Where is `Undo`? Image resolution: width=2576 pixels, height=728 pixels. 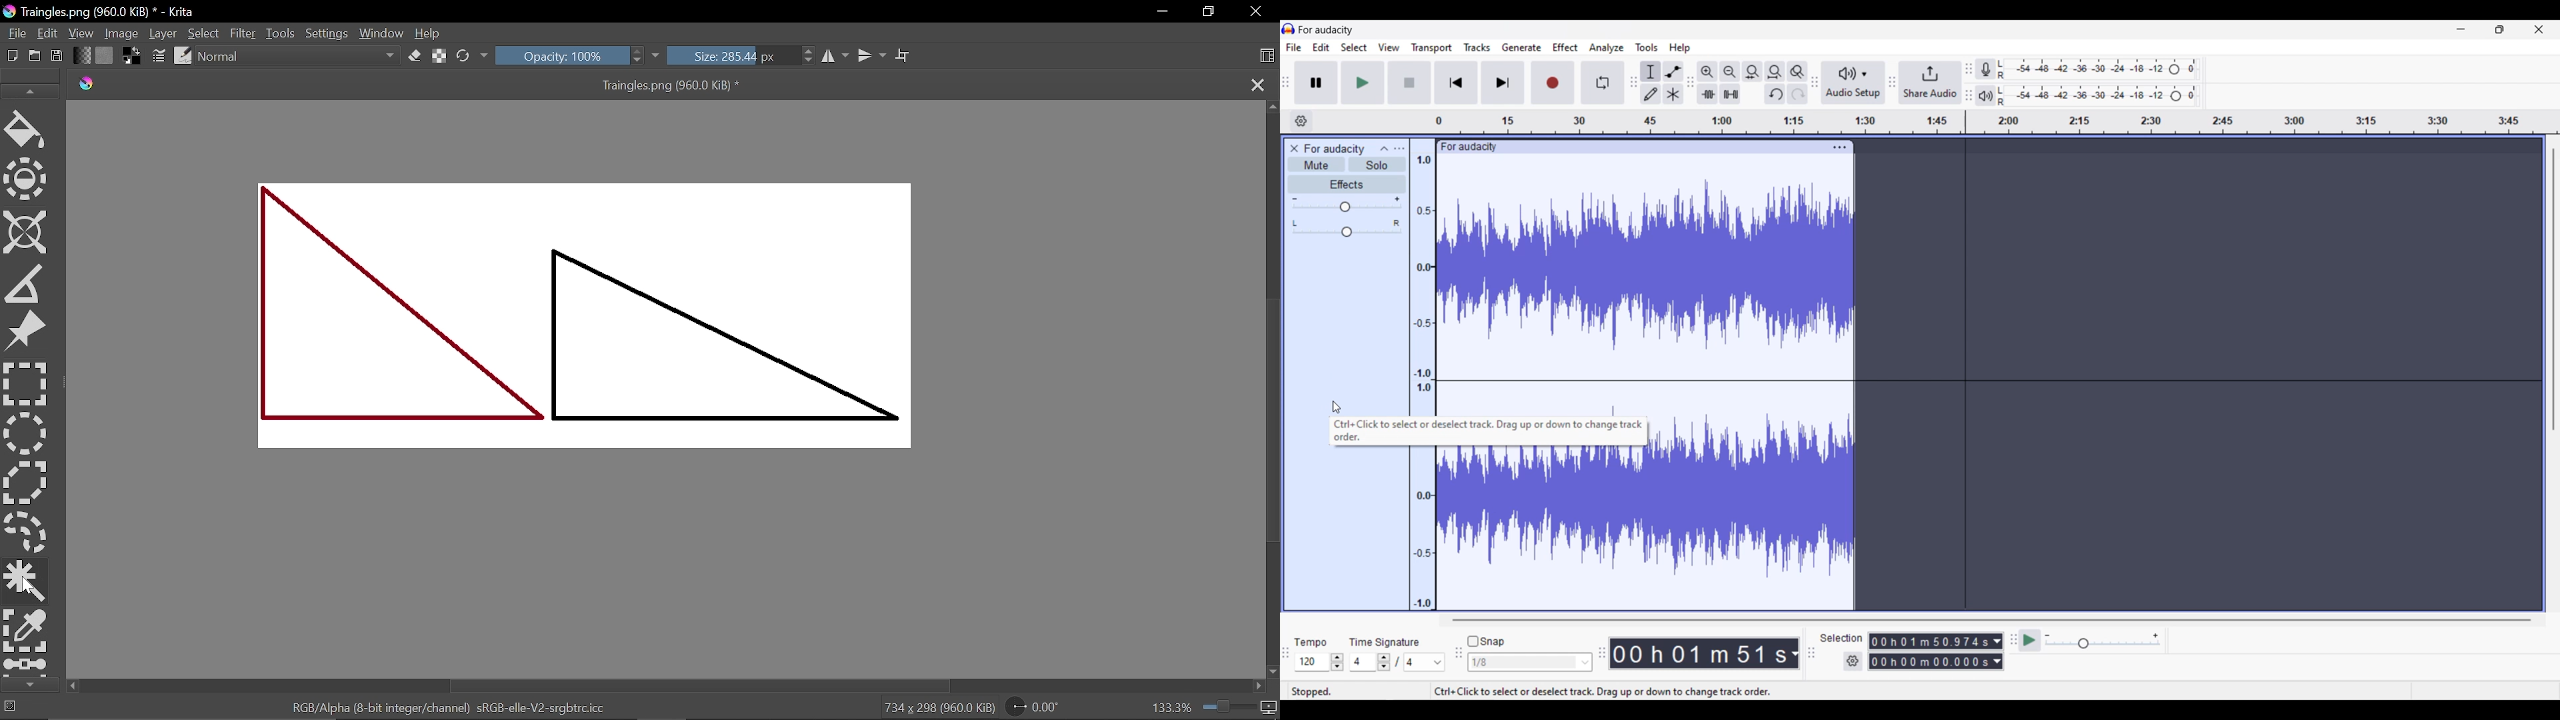 Undo is located at coordinates (1775, 94).